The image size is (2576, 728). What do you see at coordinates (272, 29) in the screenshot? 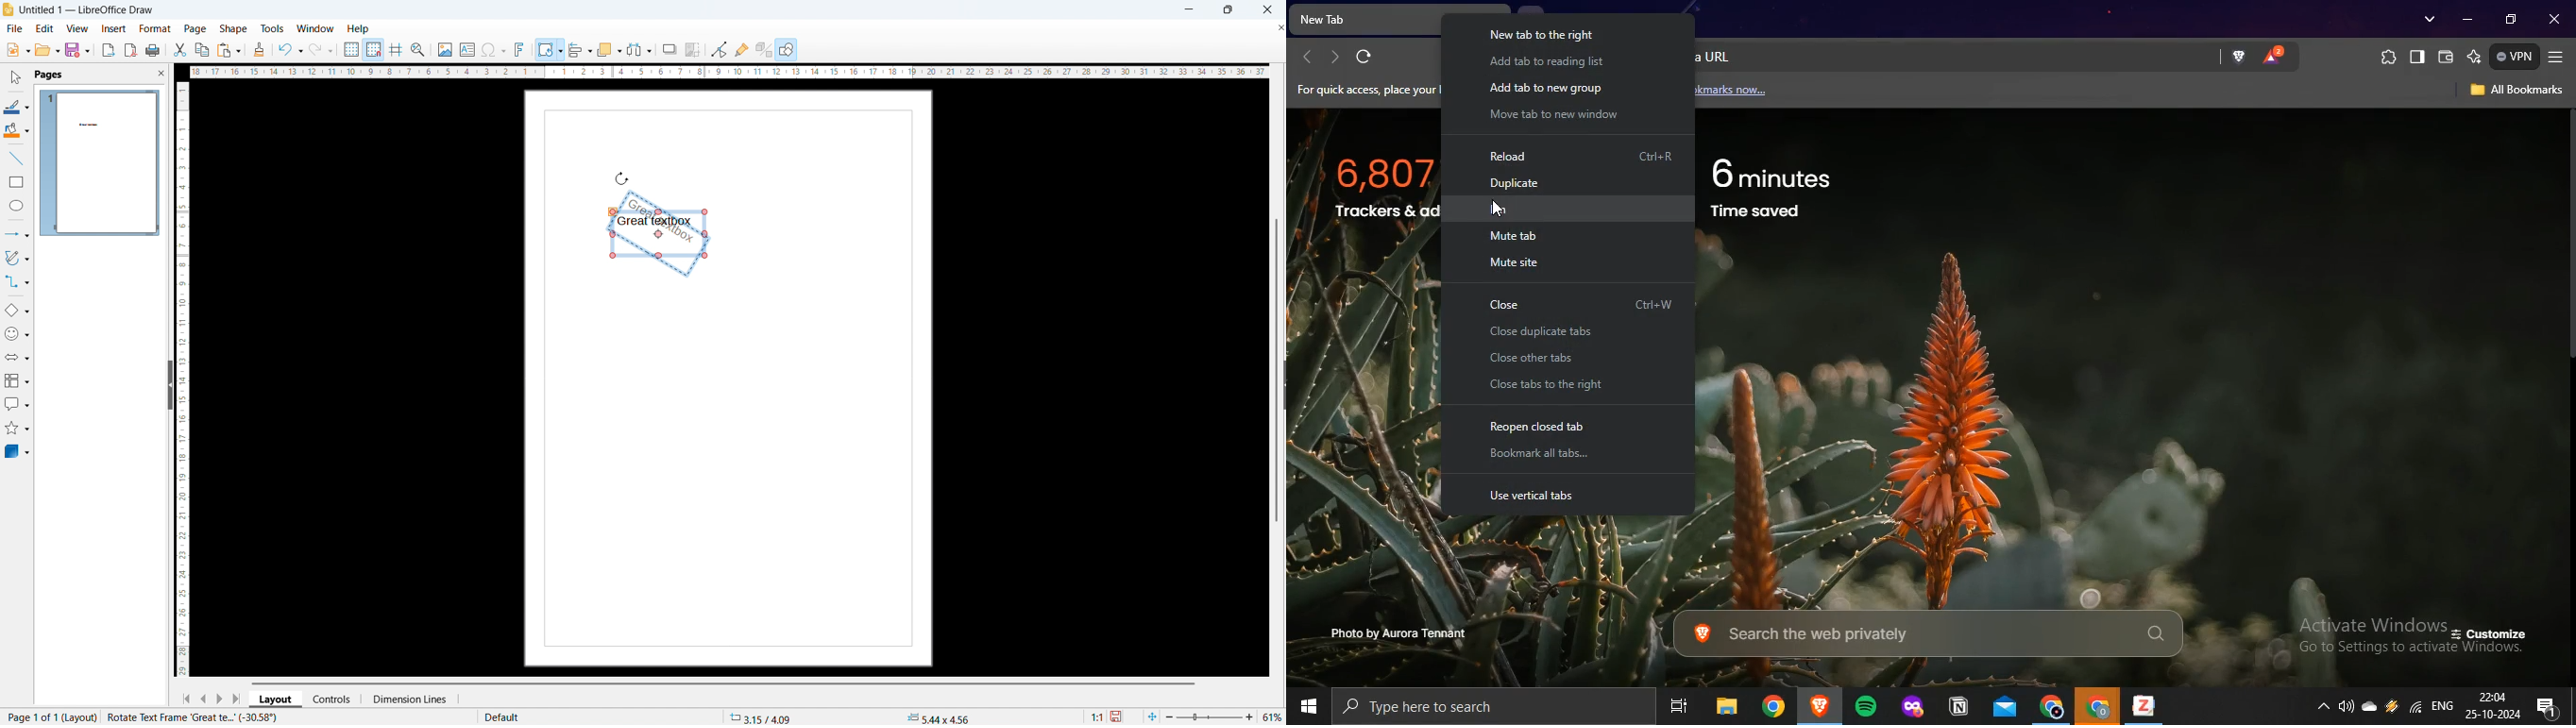
I see `tools` at bounding box center [272, 29].